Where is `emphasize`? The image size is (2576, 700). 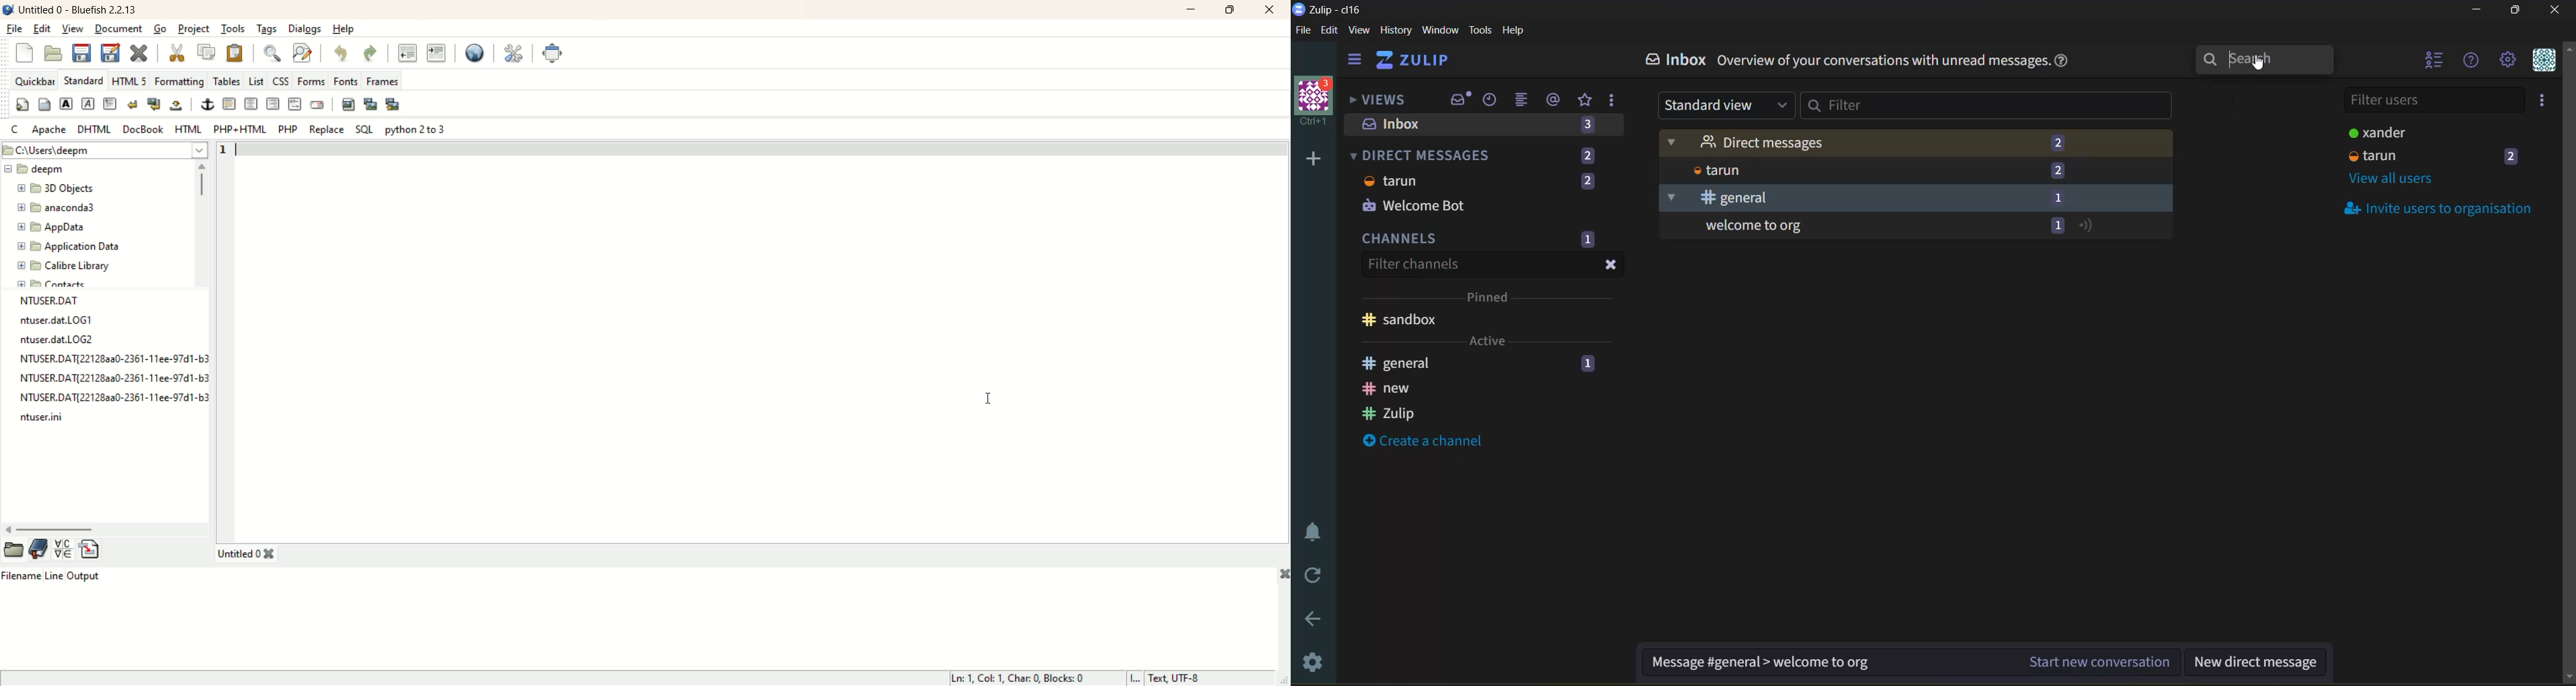
emphasize is located at coordinates (88, 104).